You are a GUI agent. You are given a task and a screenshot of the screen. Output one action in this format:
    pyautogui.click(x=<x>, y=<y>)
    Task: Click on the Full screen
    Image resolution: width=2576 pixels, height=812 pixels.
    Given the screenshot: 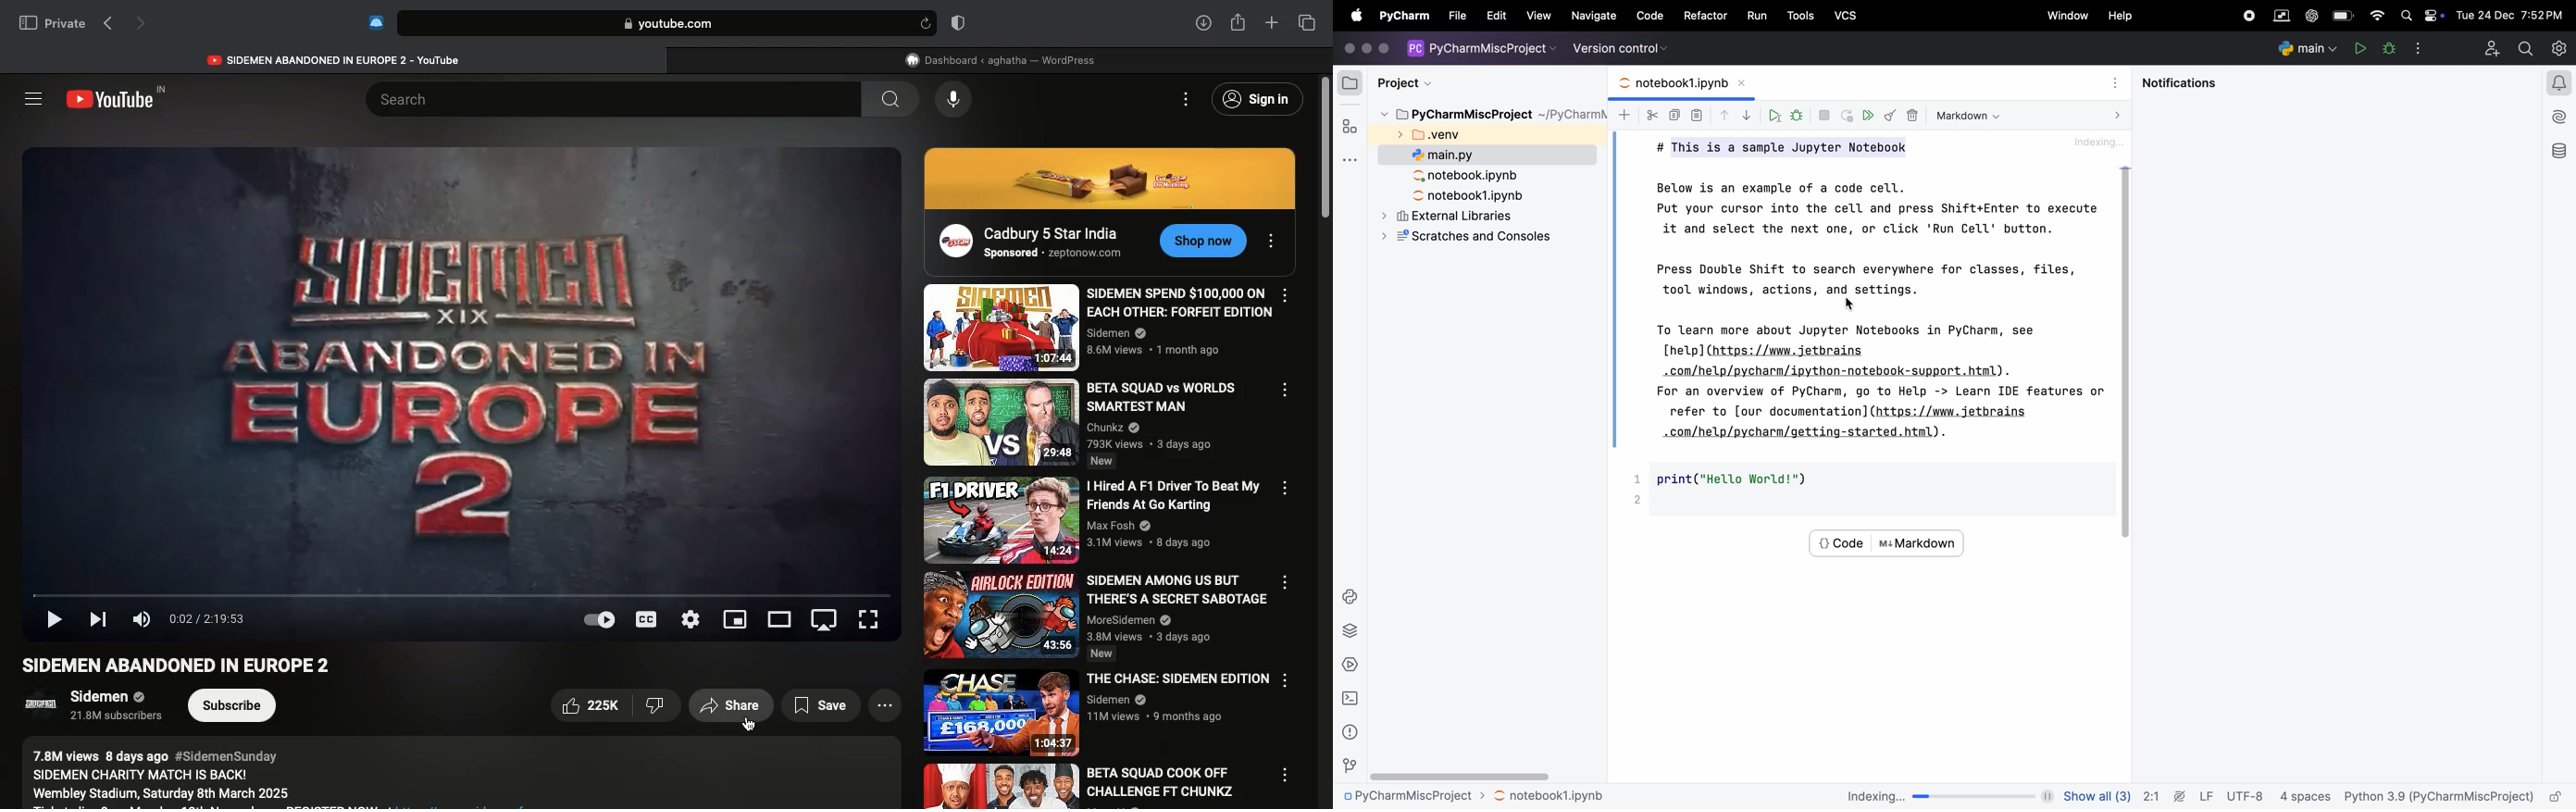 What is the action you would take?
    pyautogui.click(x=870, y=619)
    